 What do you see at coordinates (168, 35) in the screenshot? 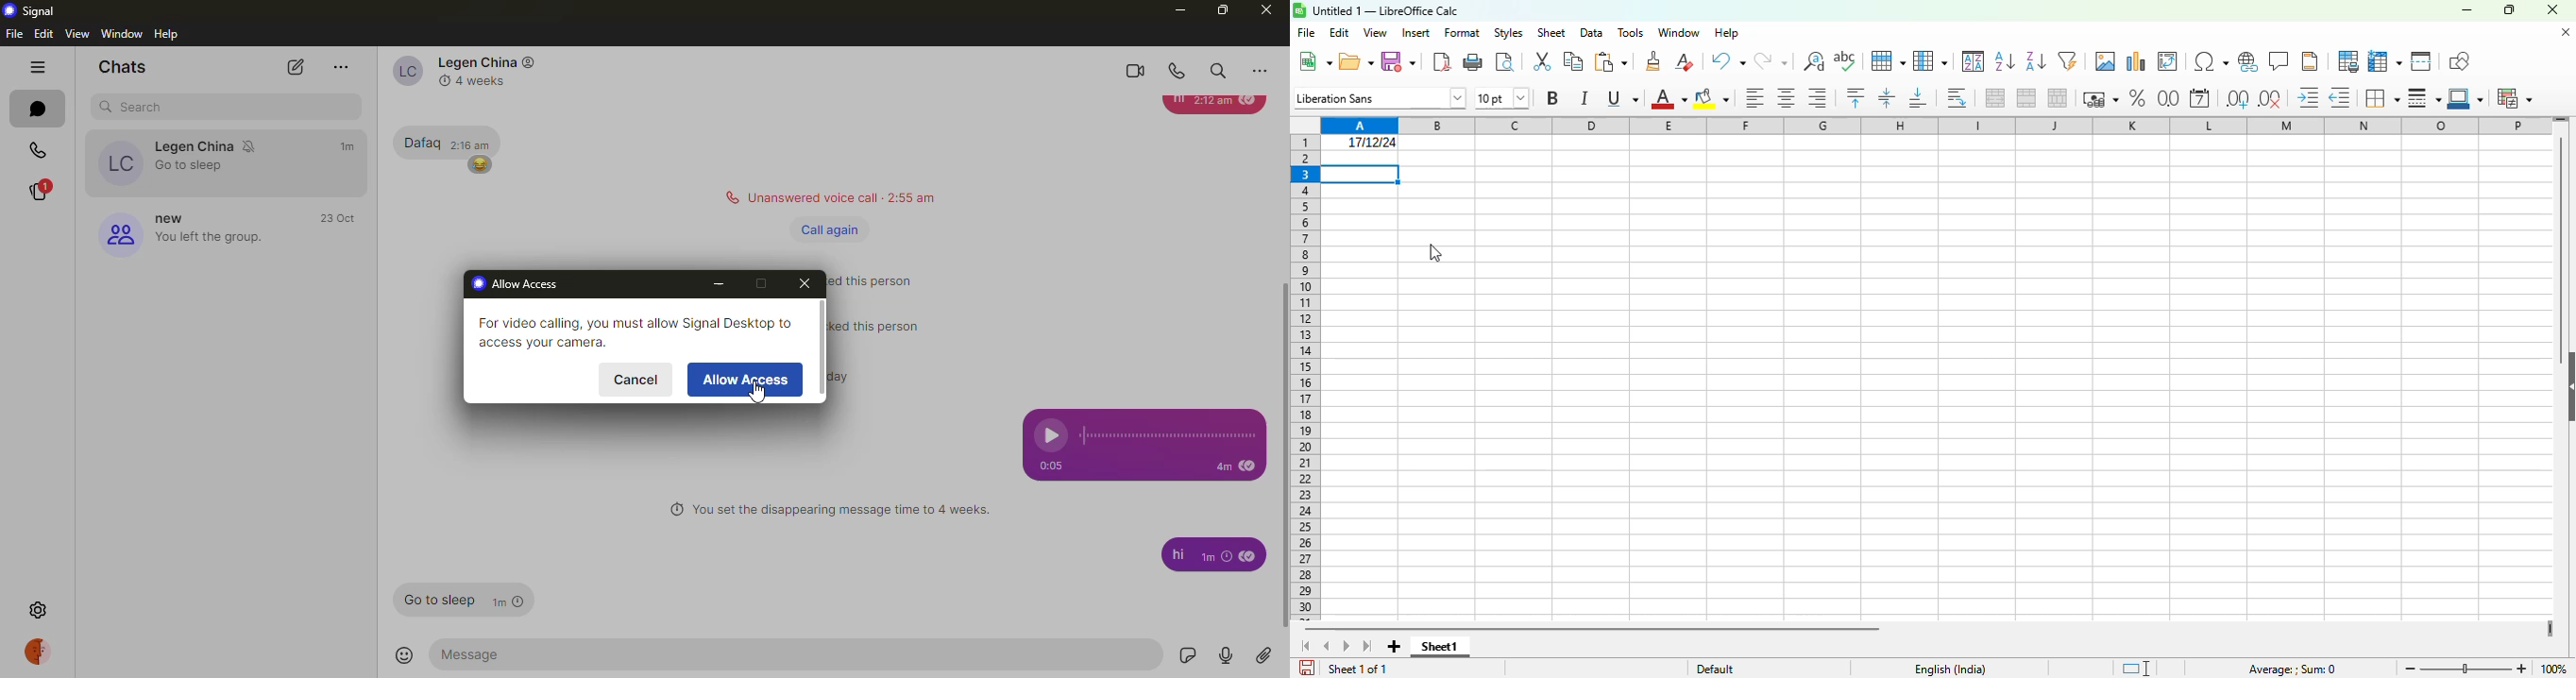
I see `help` at bounding box center [168, 35].